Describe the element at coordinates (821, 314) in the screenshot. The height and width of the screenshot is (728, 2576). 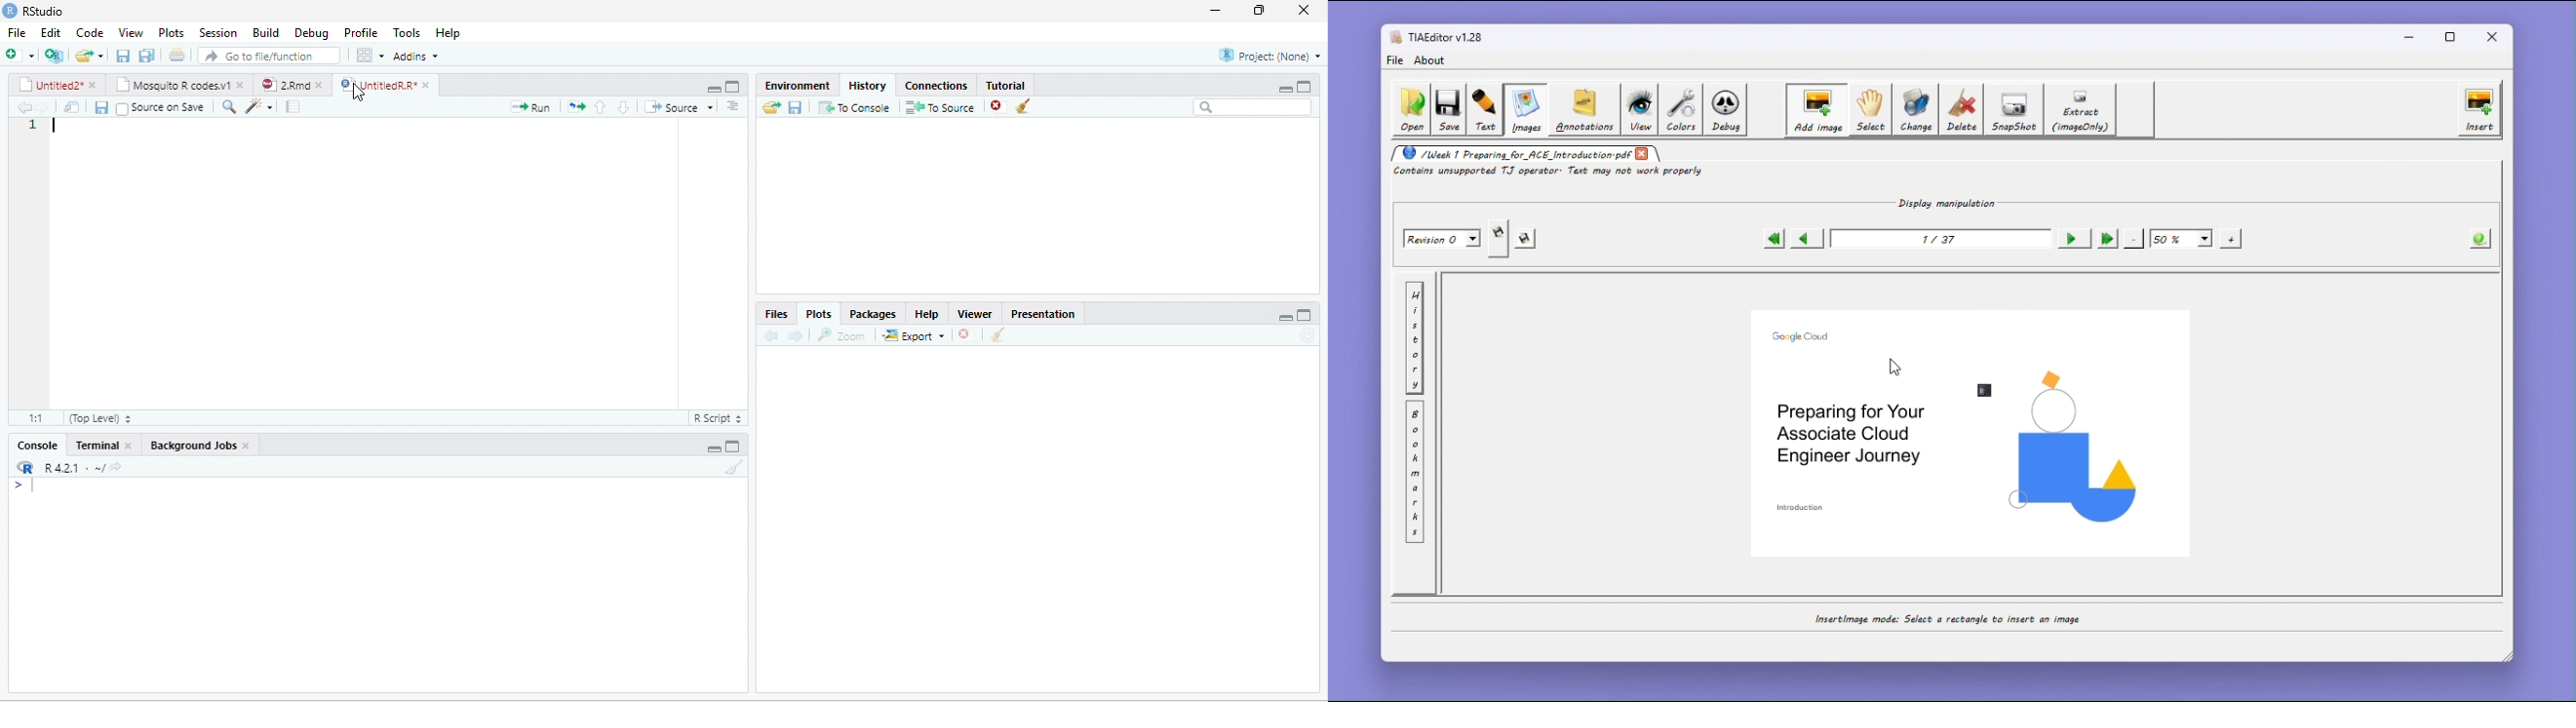
I see `plots` at that location.